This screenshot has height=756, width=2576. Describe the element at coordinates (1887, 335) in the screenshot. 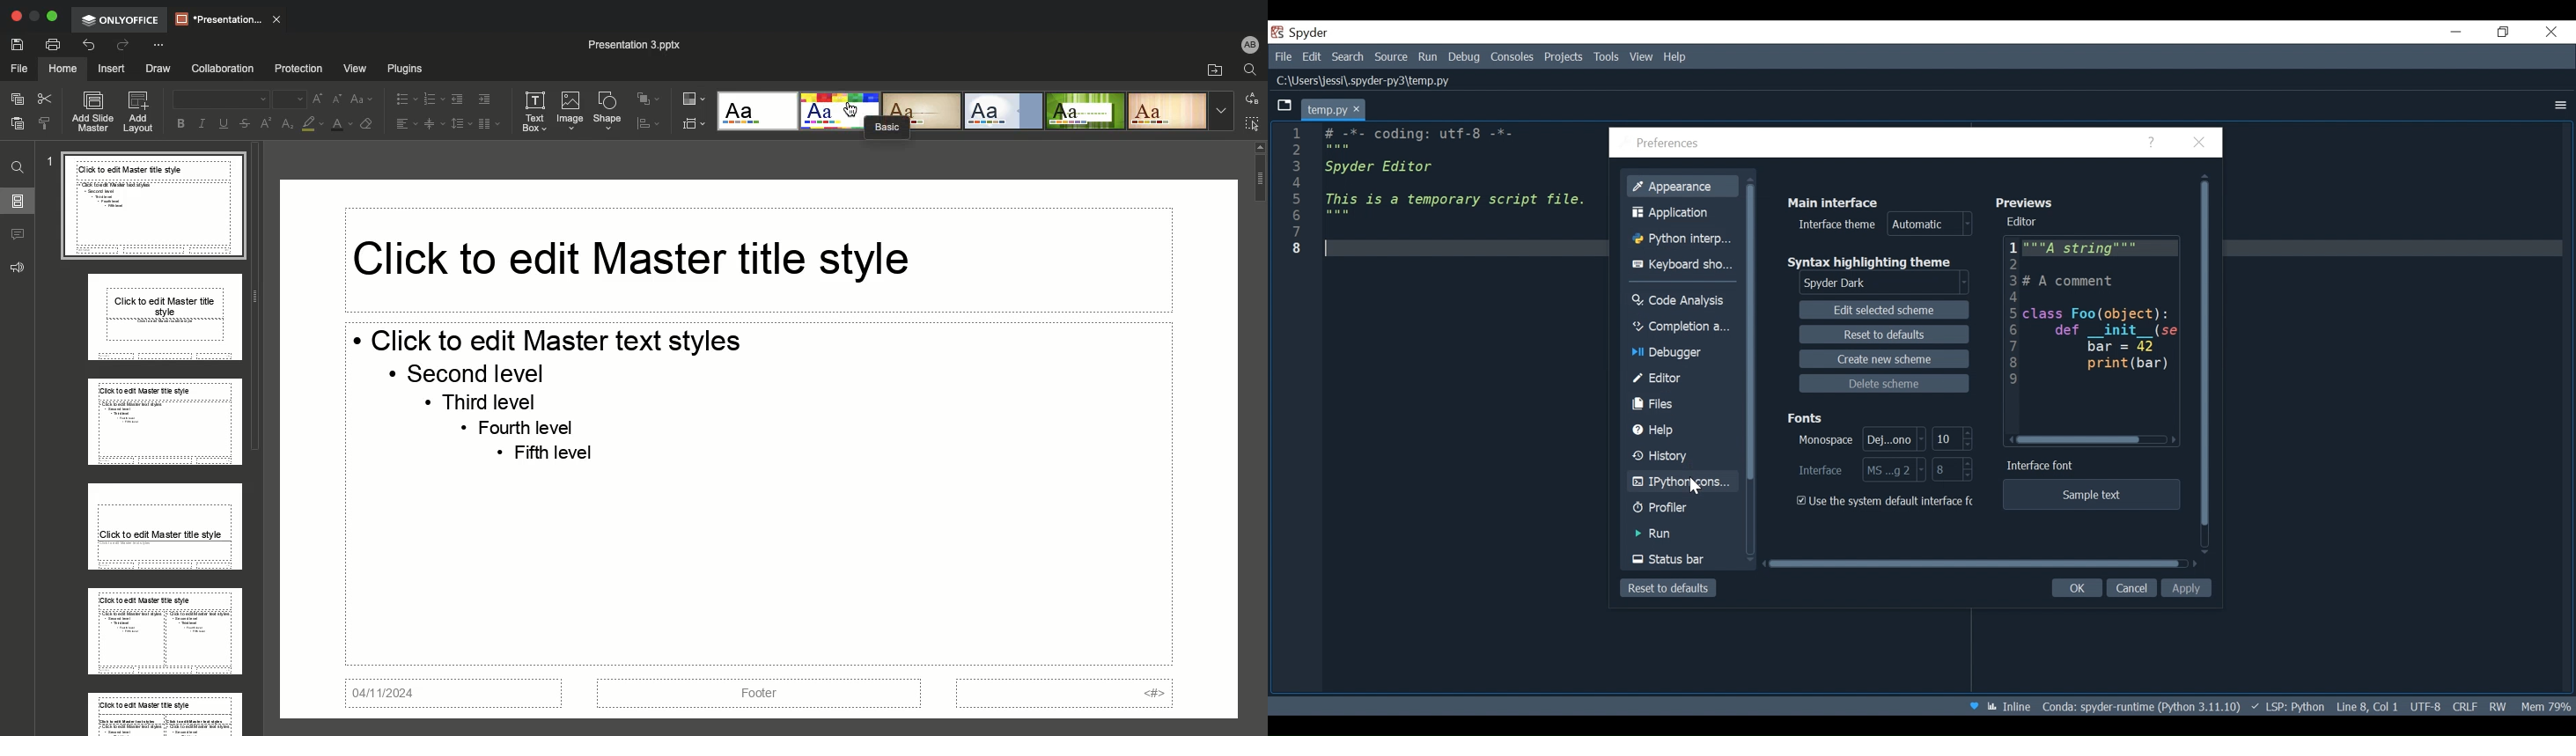

I see `Reset to defaults` at that location.